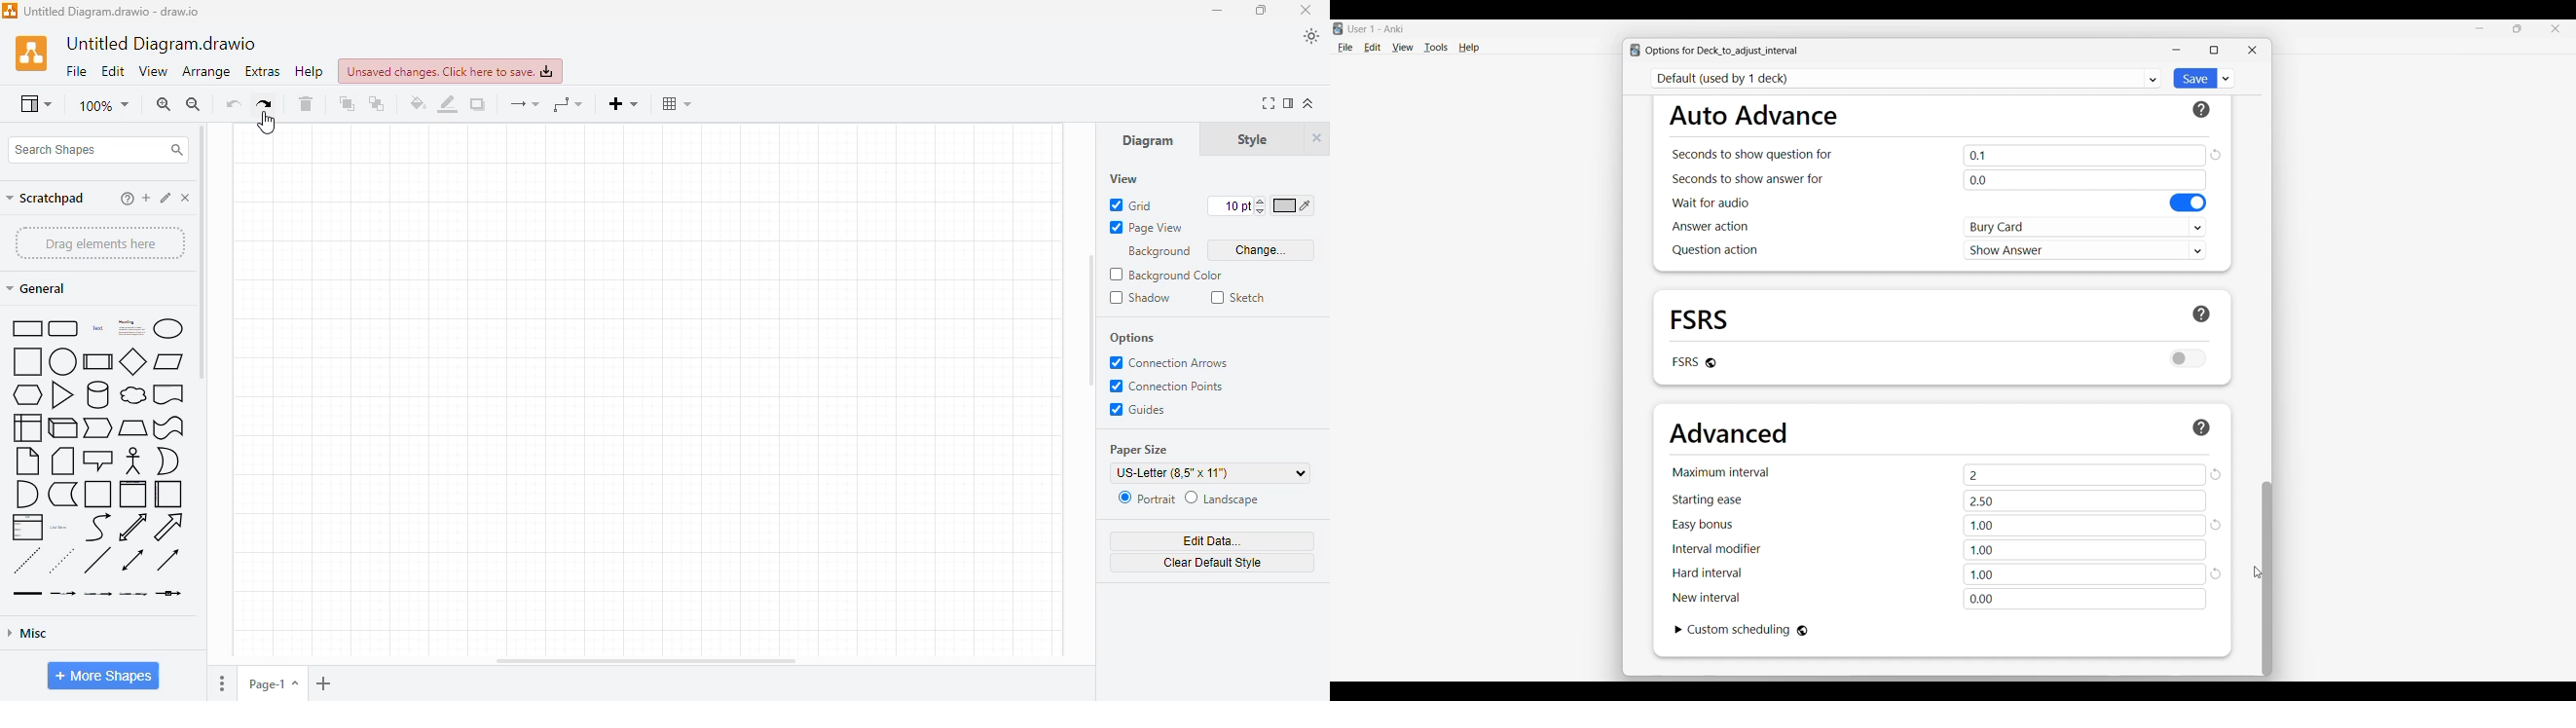 This screenshot has width=2576, height=728. What do you see at coordinates (133, 428) in the screenshot?
I see `trapezoid` at bounding box center [133, 428].